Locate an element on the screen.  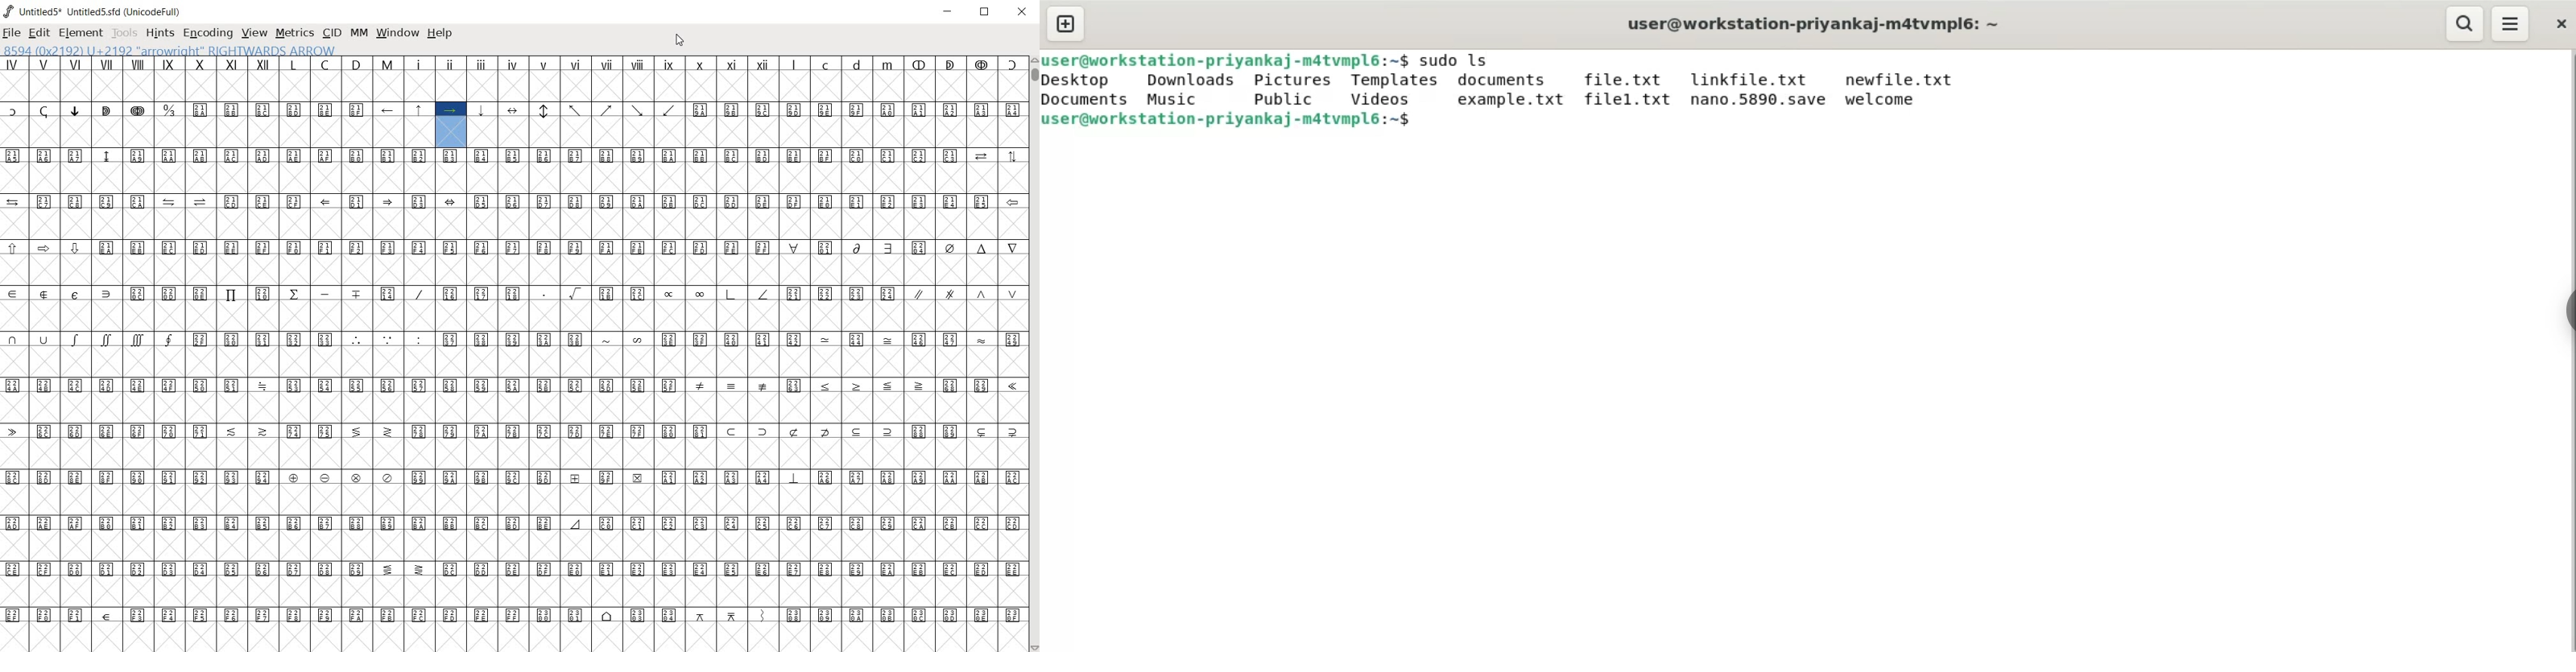
HINTS is located at coordinates (160, 34).